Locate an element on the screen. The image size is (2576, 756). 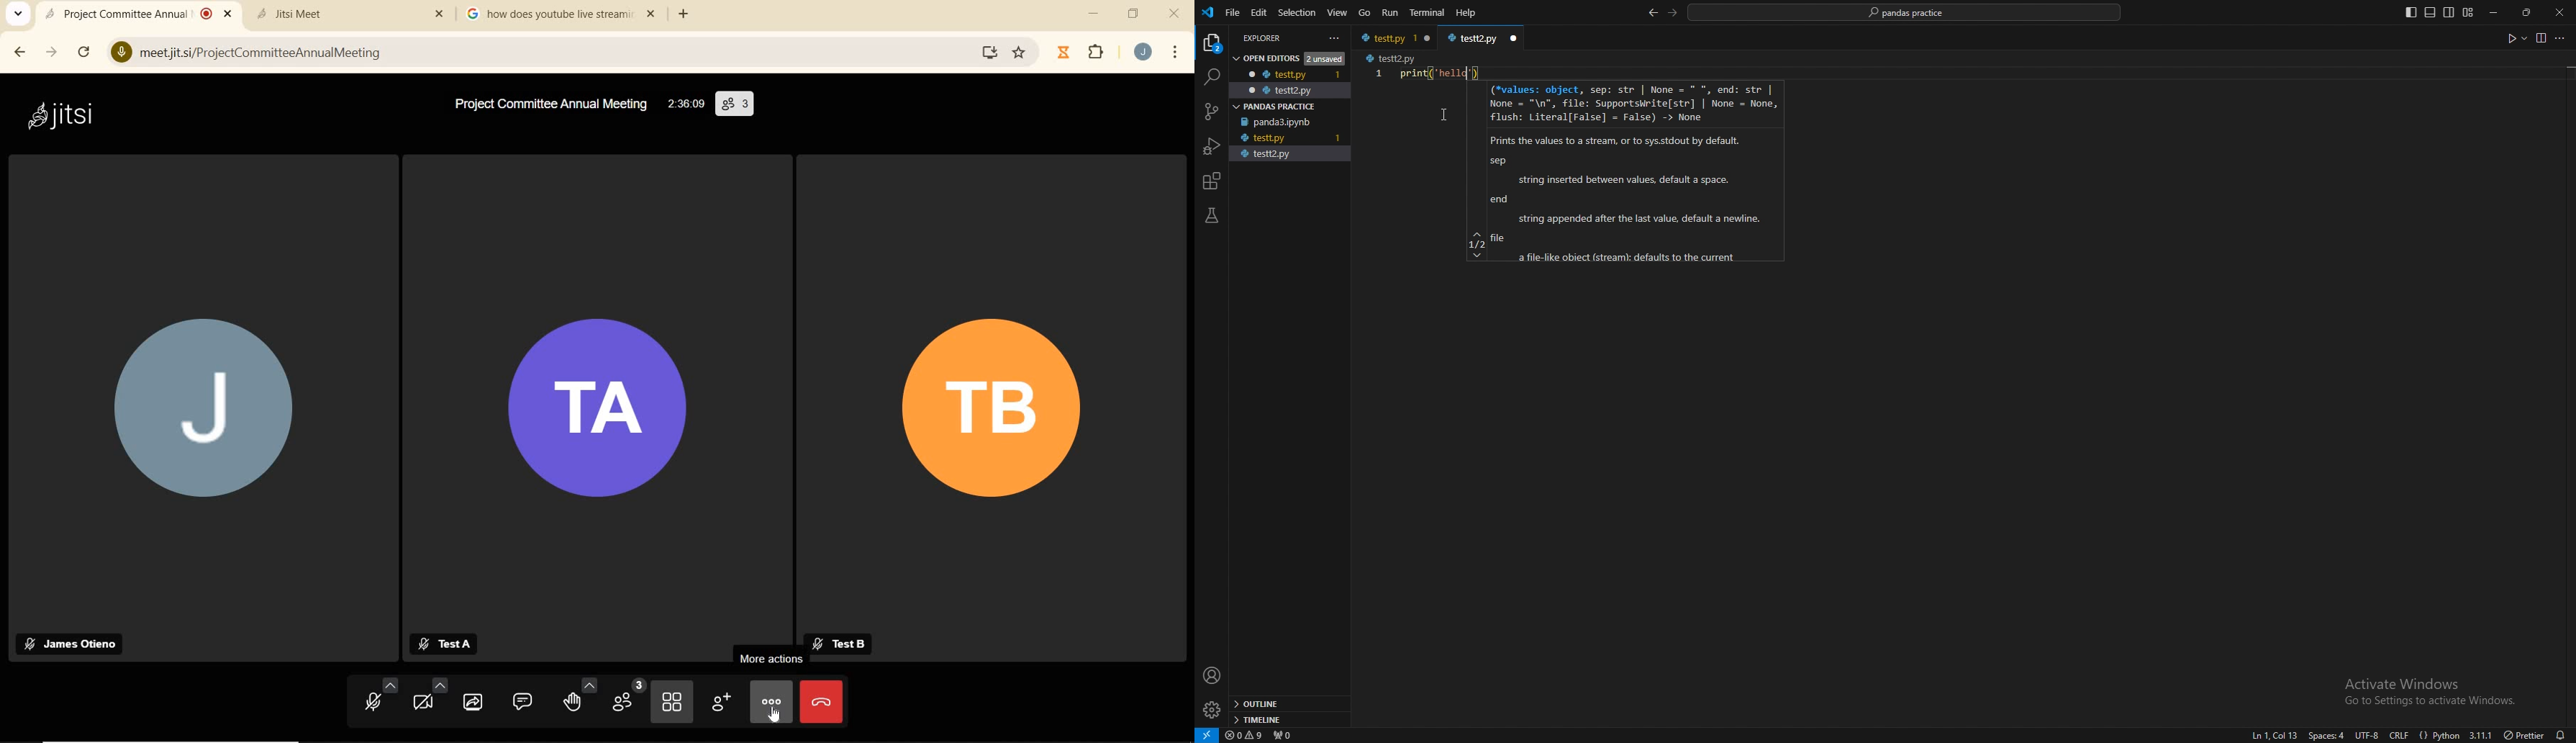
open editors is located at coordinates (1285, 57).